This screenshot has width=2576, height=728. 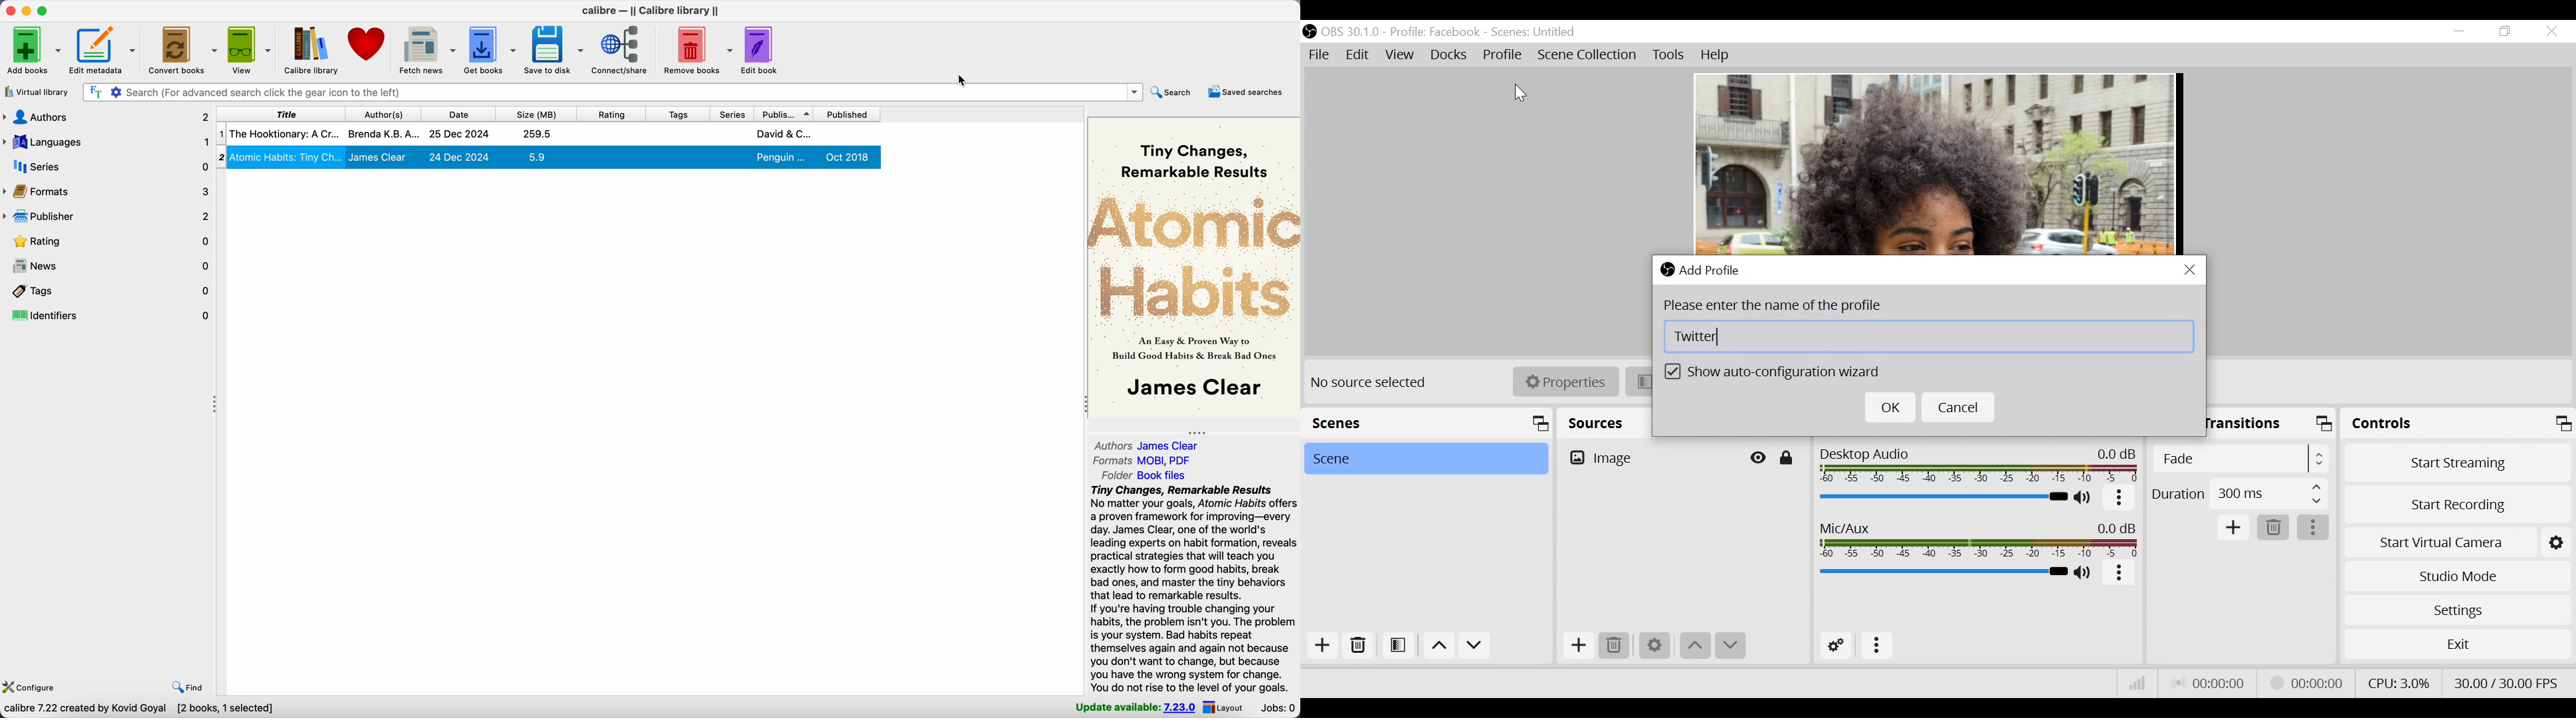 I want to click on Restore, so click(x=2503, y=31).